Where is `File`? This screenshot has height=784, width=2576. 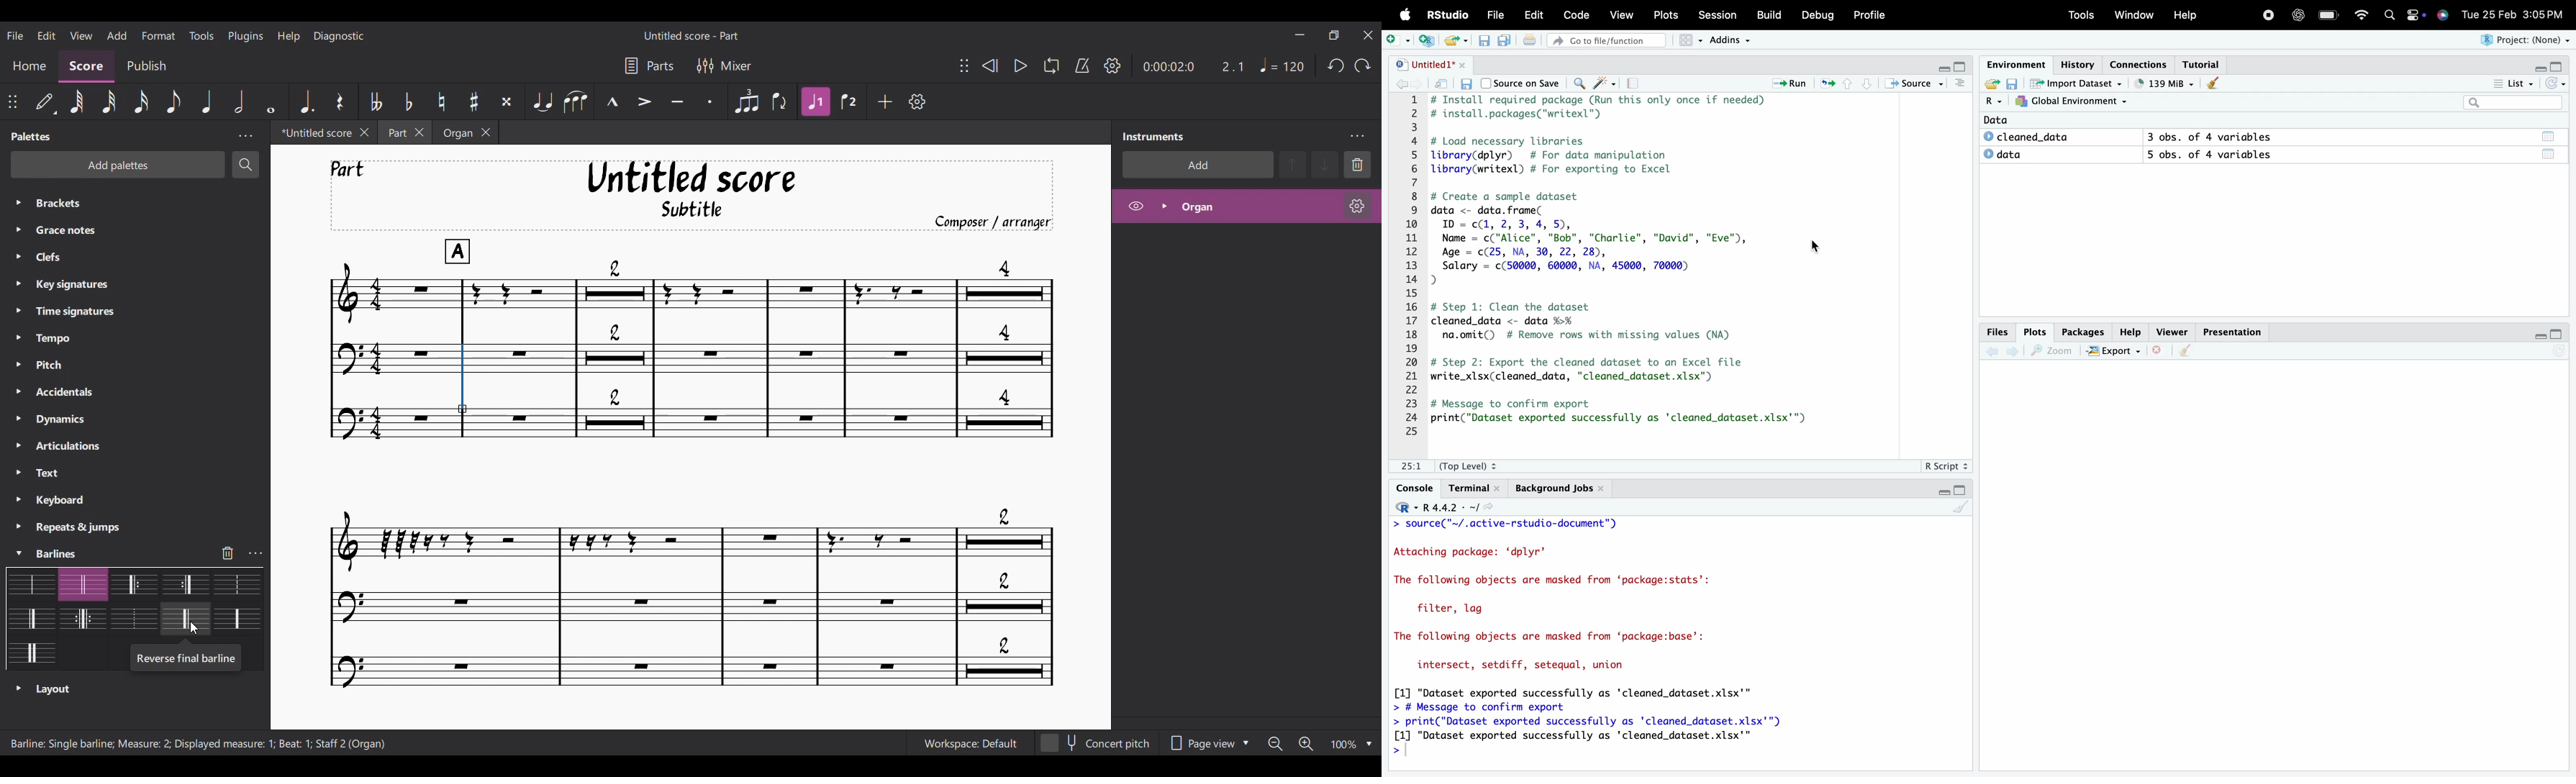
File is located at coordinates (1497, 16).